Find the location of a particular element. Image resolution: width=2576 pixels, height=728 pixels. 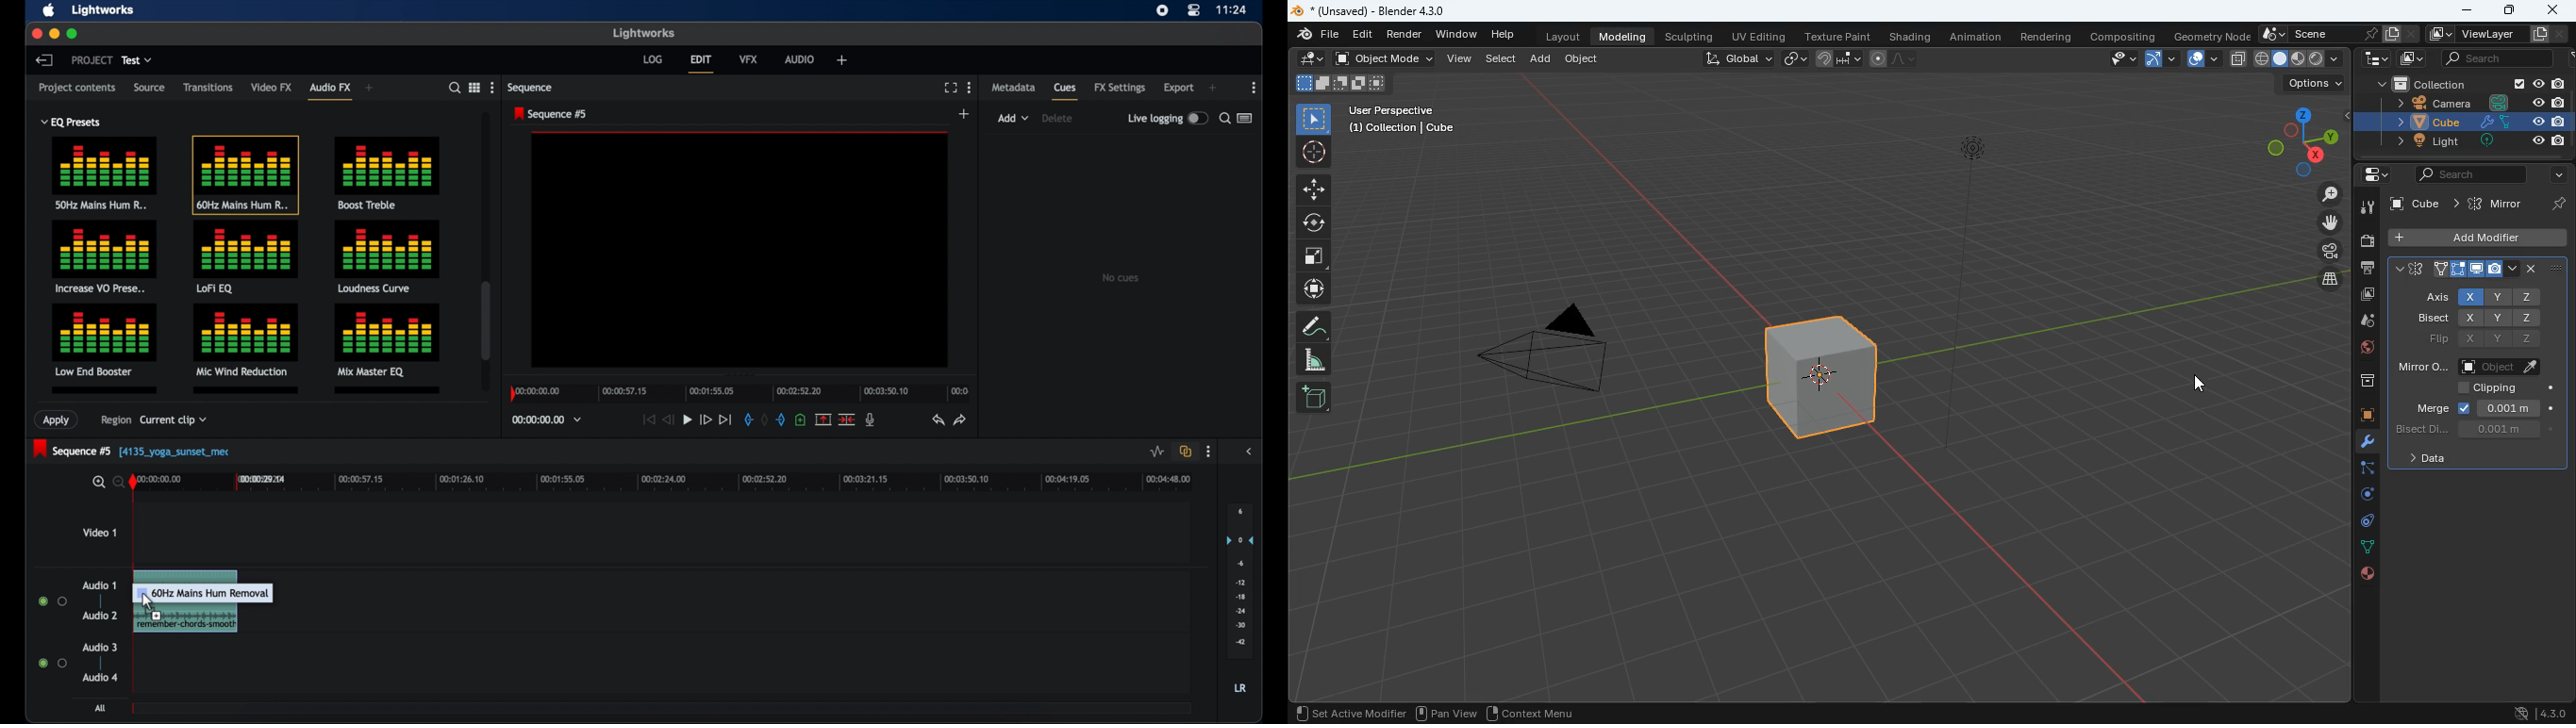

playhead is located at coordinates (133, 481).